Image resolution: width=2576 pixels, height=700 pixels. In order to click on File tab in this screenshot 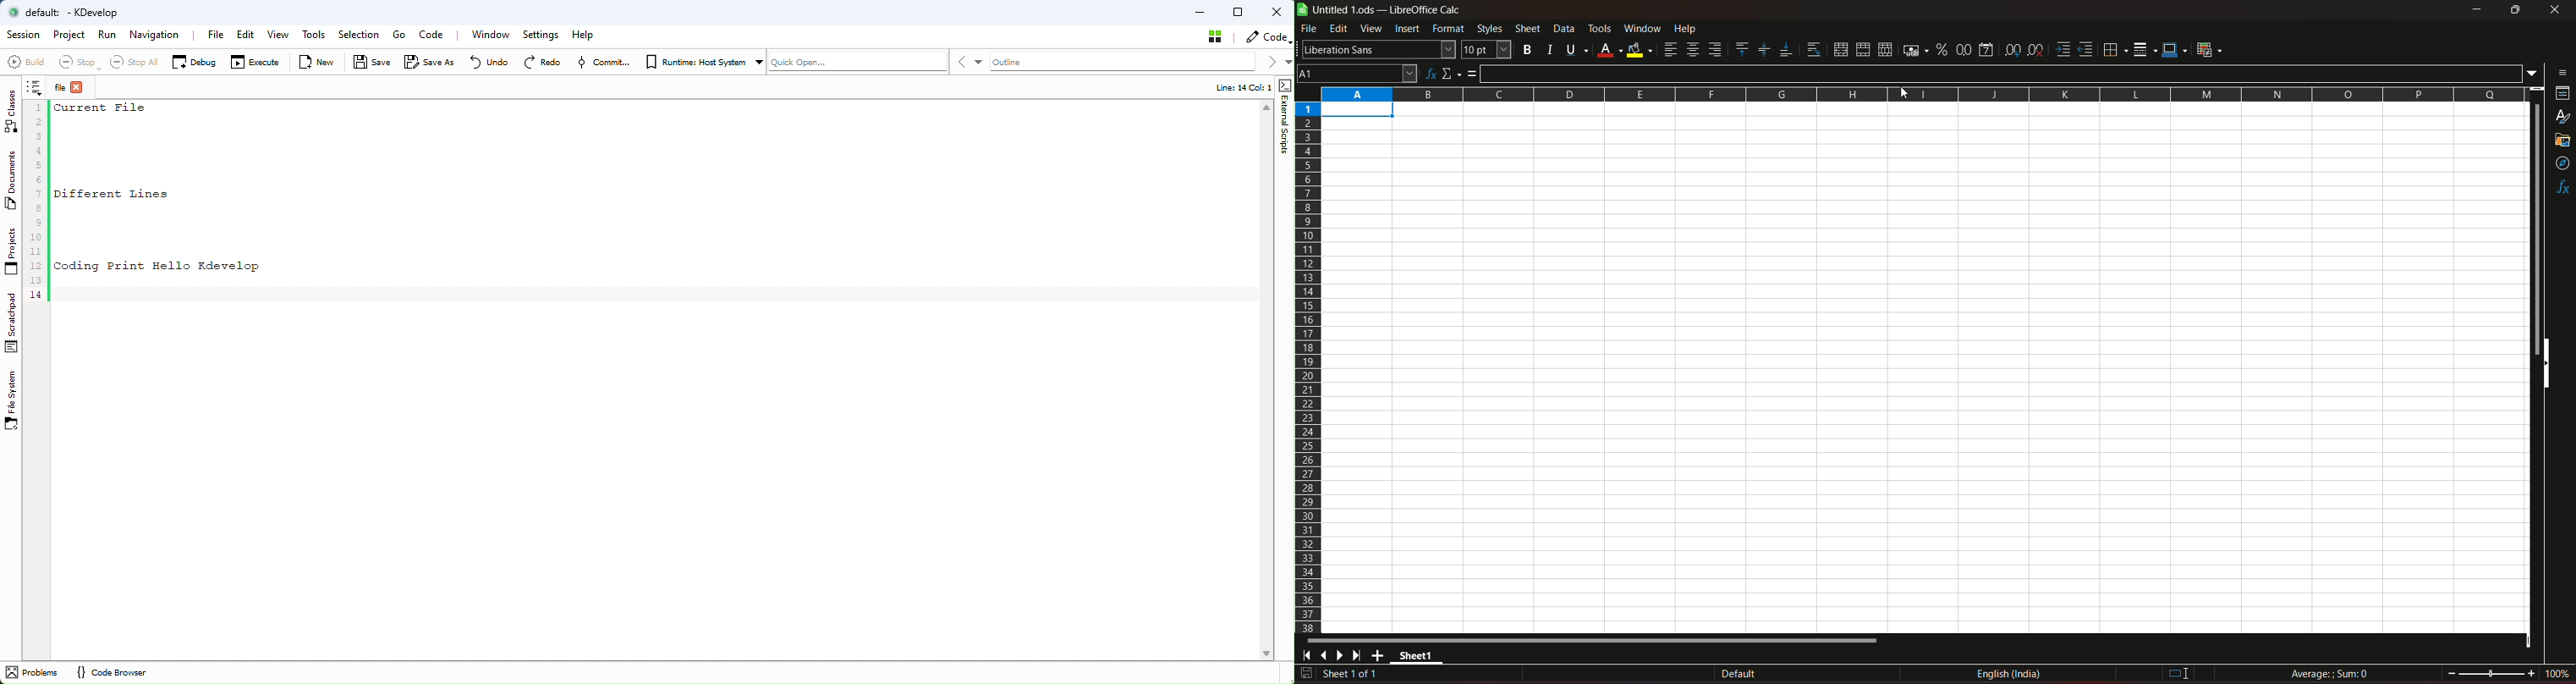, I will do `click(71, 89)`.